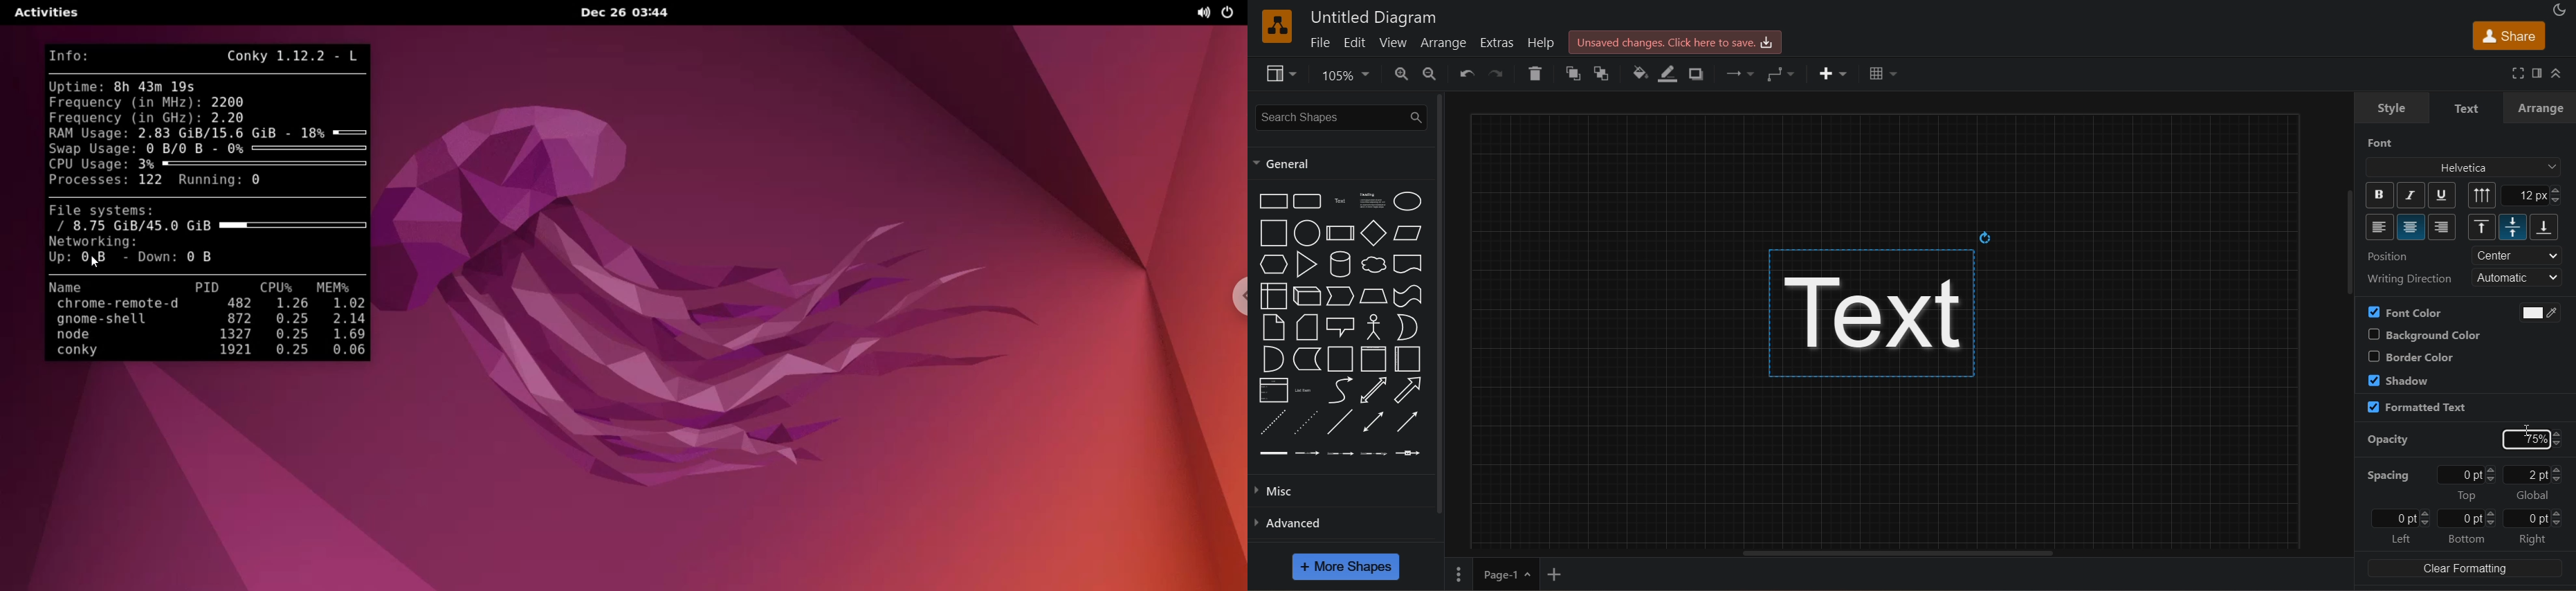  I want to click on file, so click(1319, 42).